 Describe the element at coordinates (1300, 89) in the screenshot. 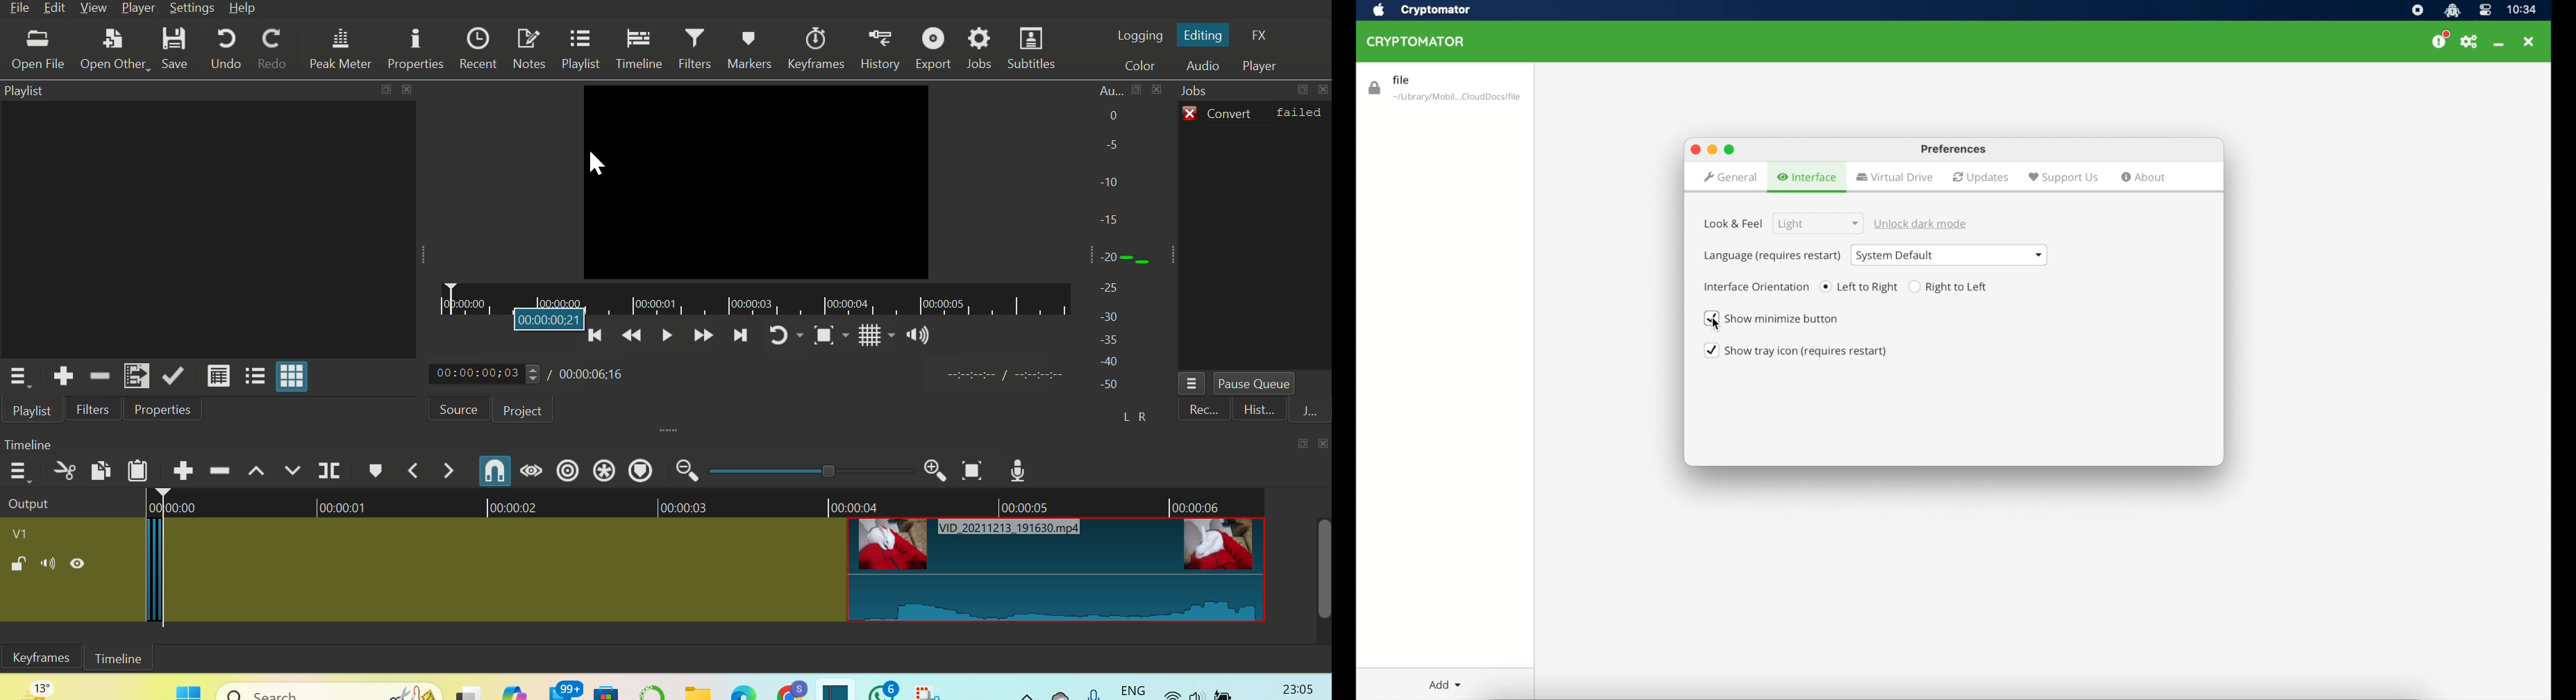

I see `` at that location.